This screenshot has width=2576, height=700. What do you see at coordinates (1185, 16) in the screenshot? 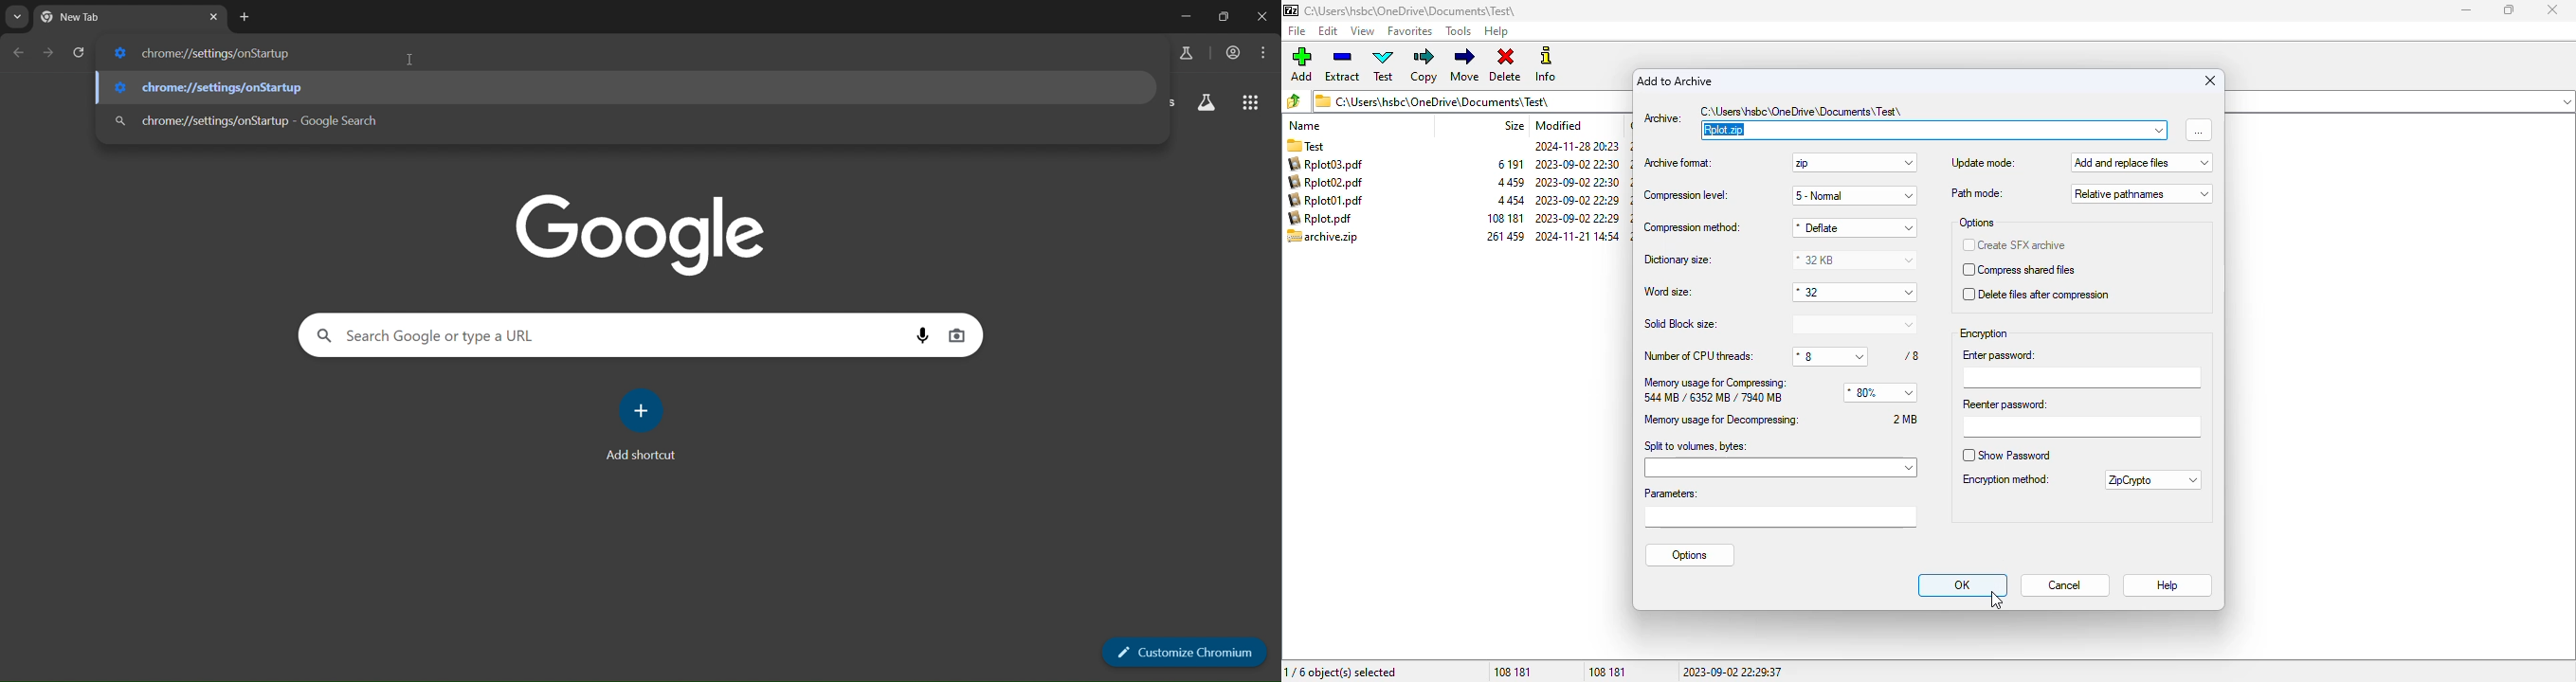
I see `minimize` at bounding box center [1185, 16].